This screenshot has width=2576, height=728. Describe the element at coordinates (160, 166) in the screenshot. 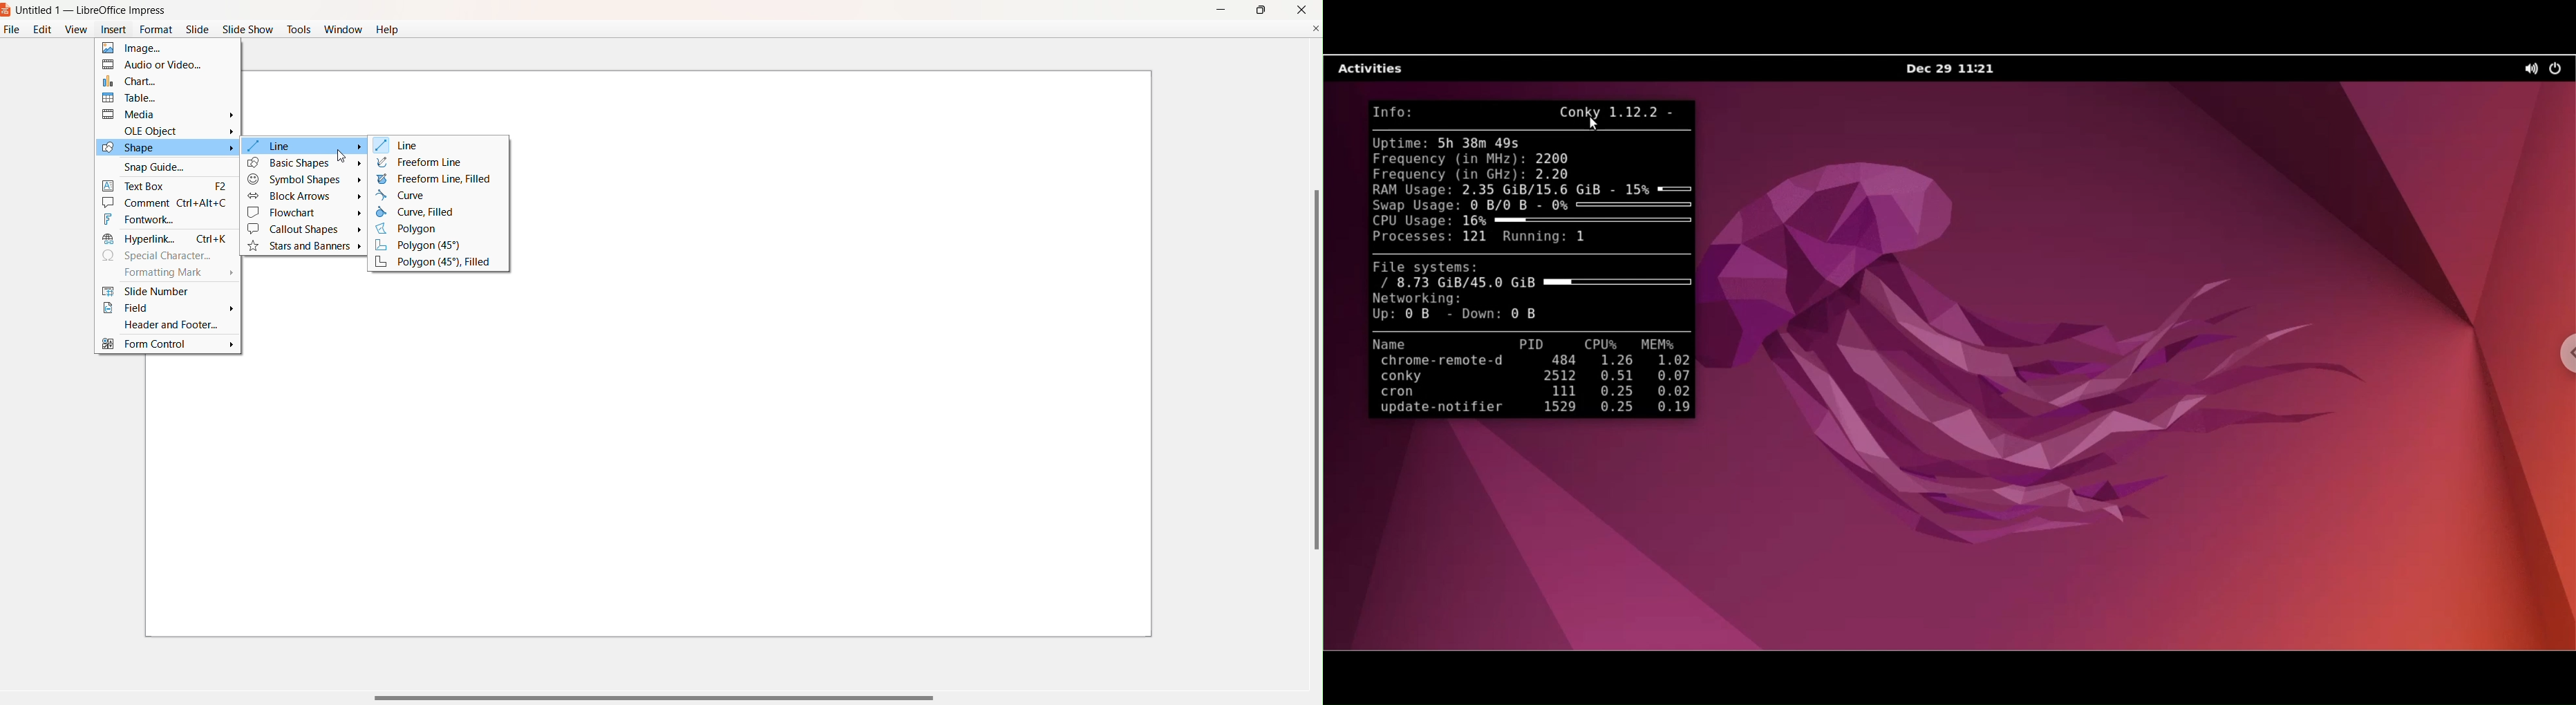

I see `Snap Guide` at that location.